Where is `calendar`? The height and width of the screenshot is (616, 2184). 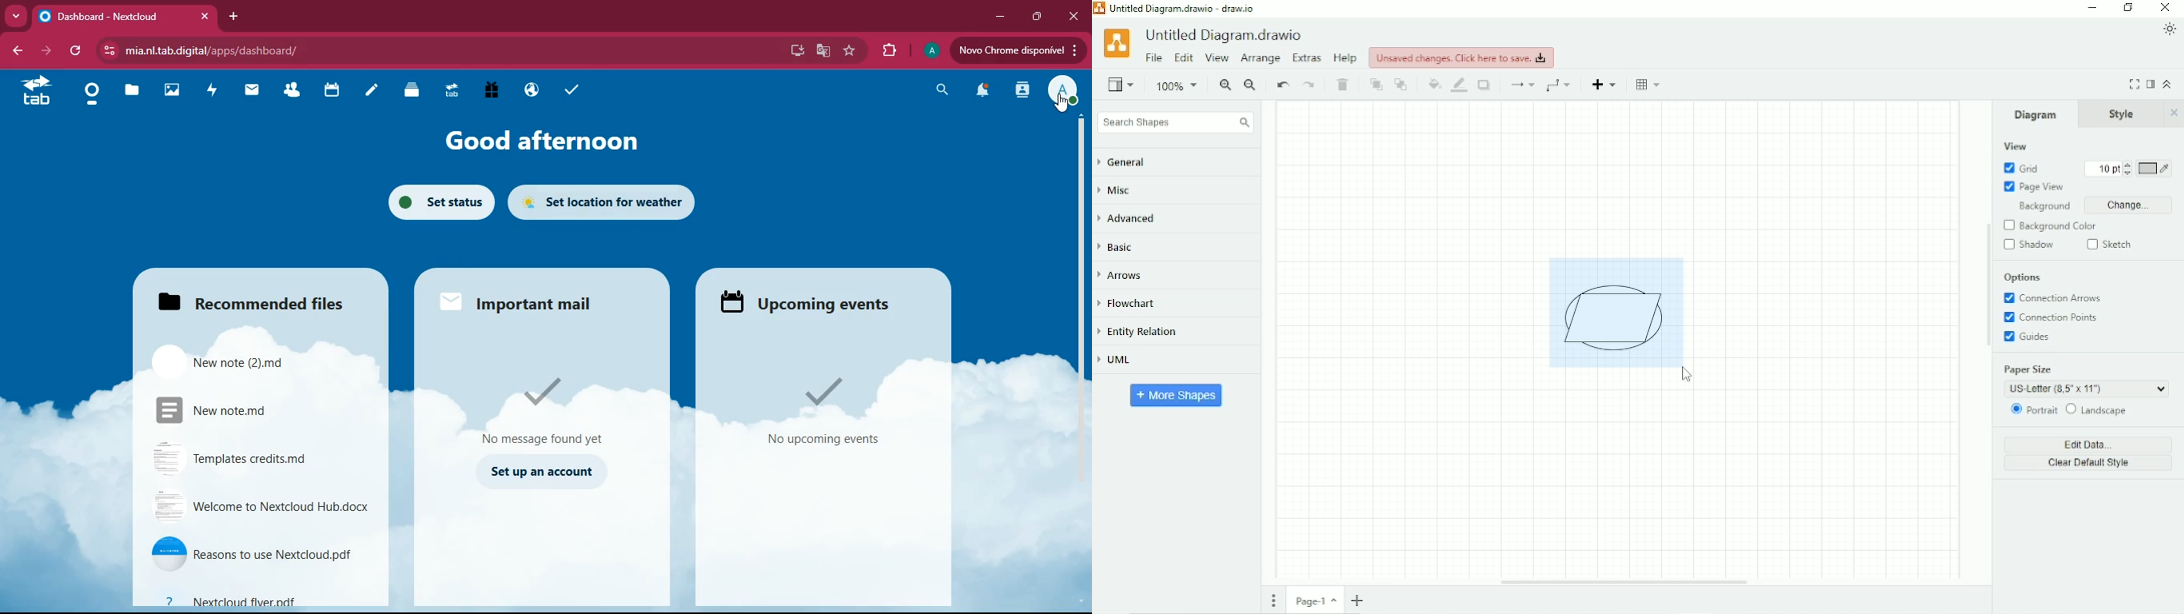
calendar is located at coordinates (329, 93).